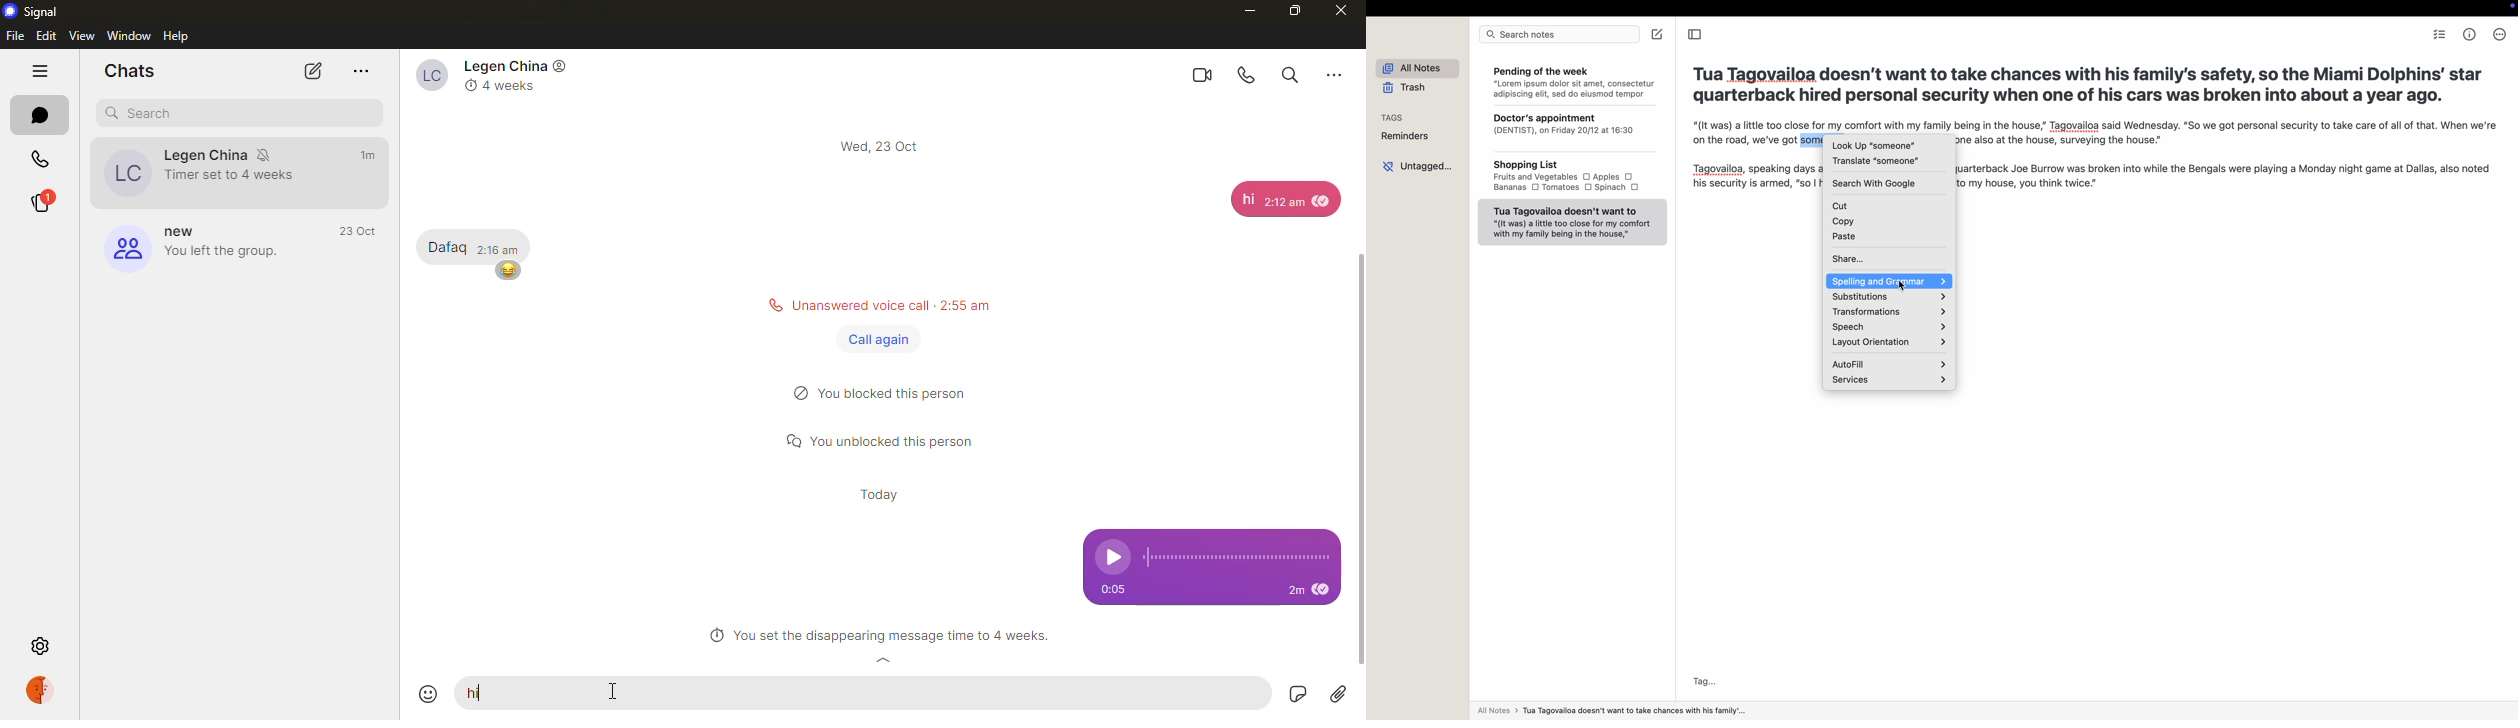  Describe the element at coordinates (34, 11) in the screenshot. I see `signal` at that location.